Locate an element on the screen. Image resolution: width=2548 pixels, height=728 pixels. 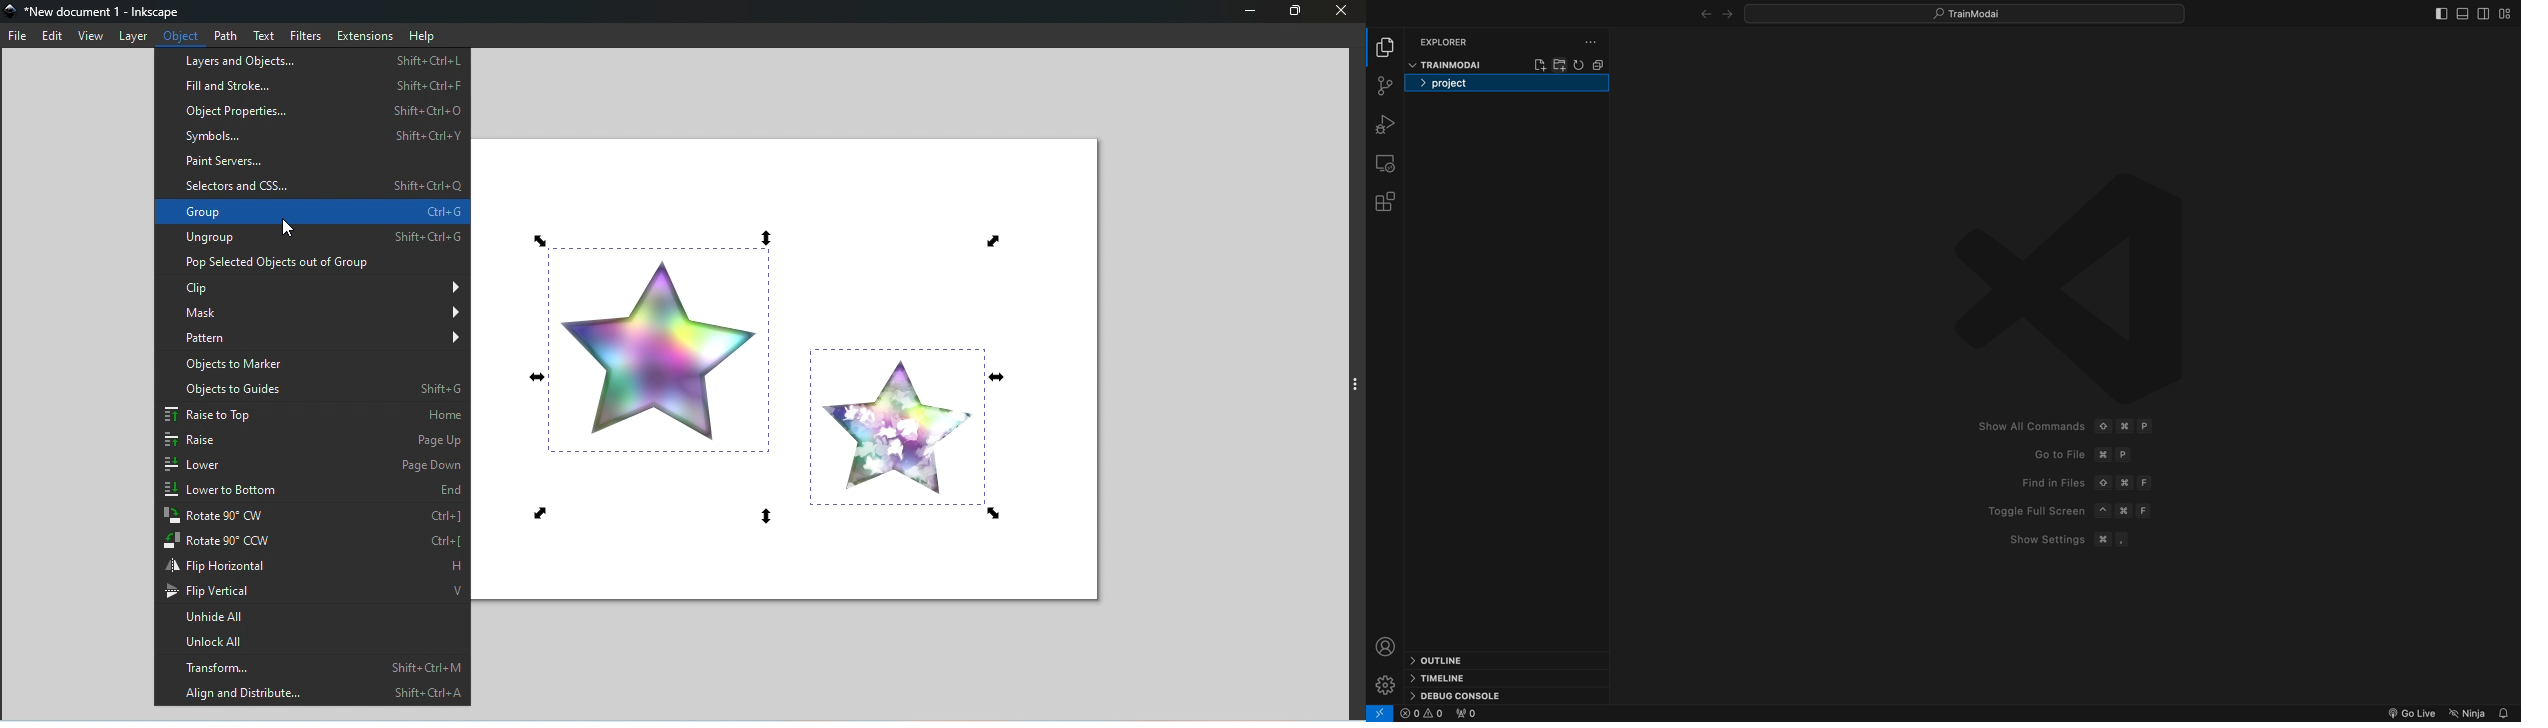
Pop selected objects out of group is located at coordinates (309, 264).